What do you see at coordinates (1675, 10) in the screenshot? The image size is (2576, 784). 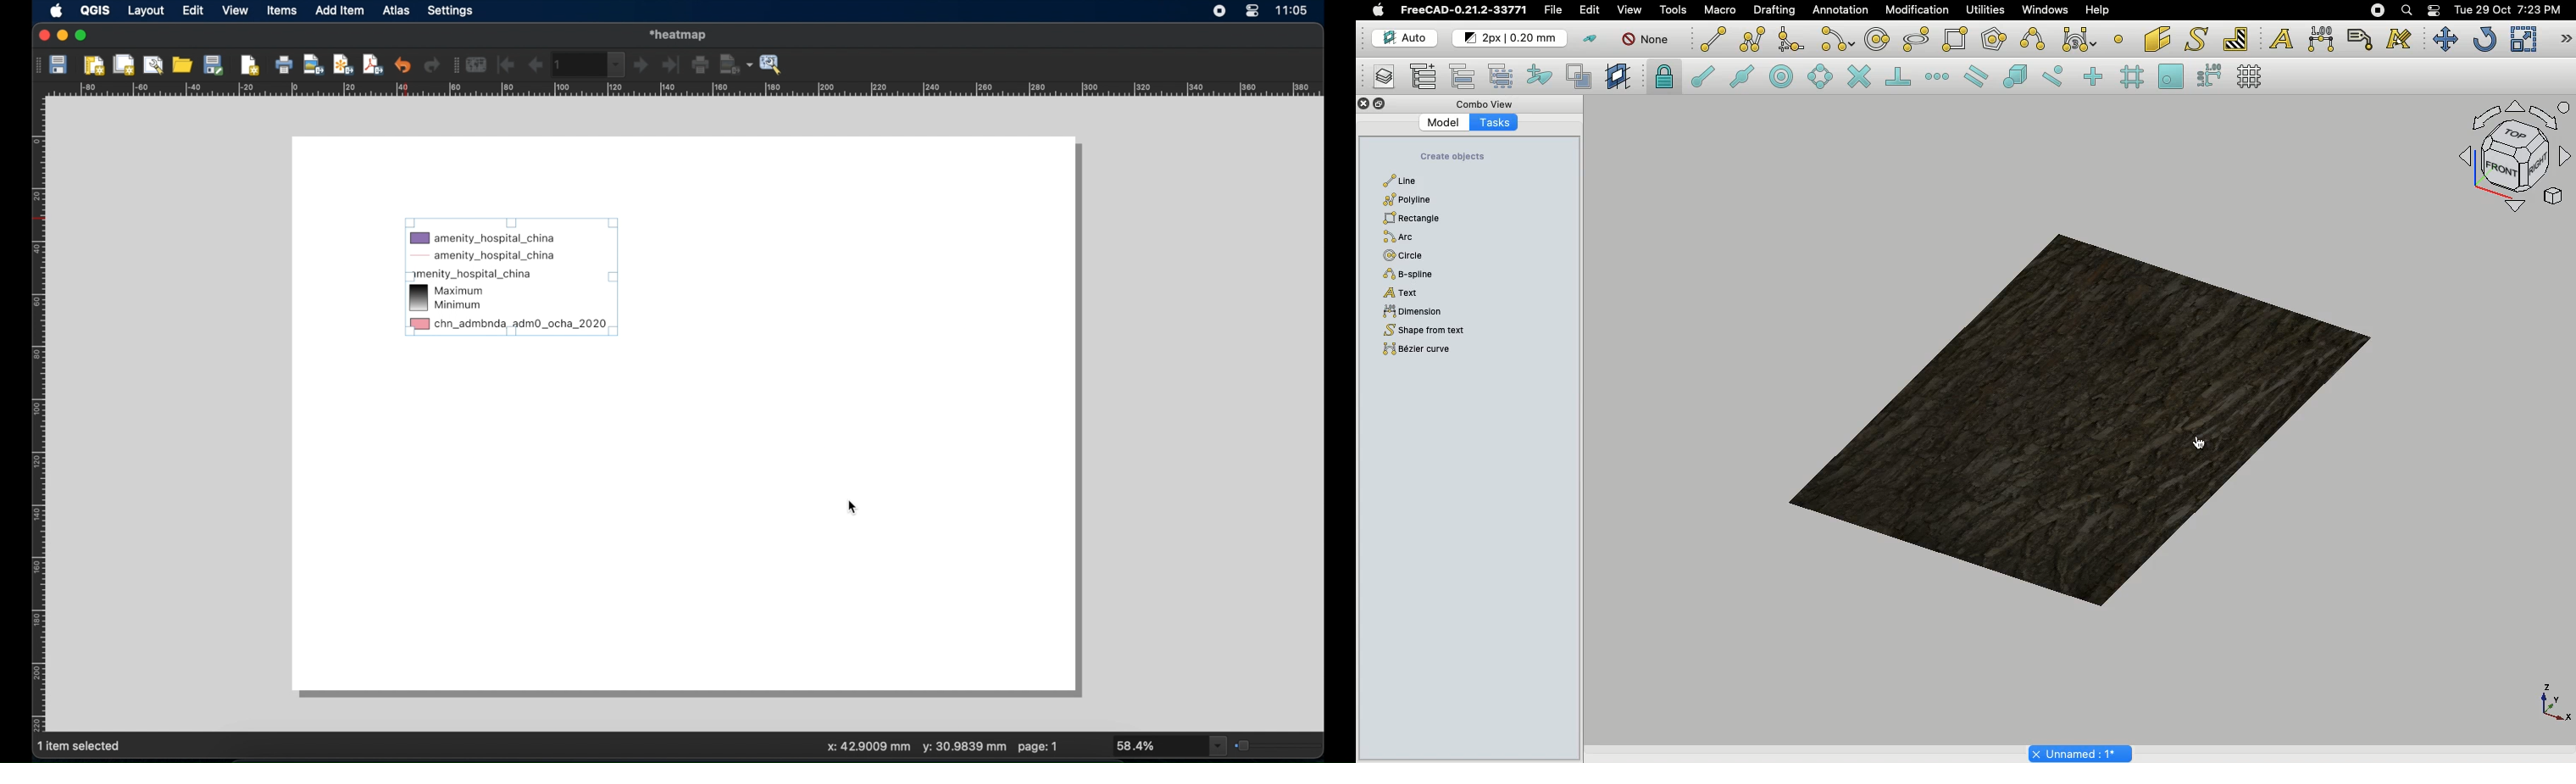 I see `Tools` at bounding box center [1675, 10].